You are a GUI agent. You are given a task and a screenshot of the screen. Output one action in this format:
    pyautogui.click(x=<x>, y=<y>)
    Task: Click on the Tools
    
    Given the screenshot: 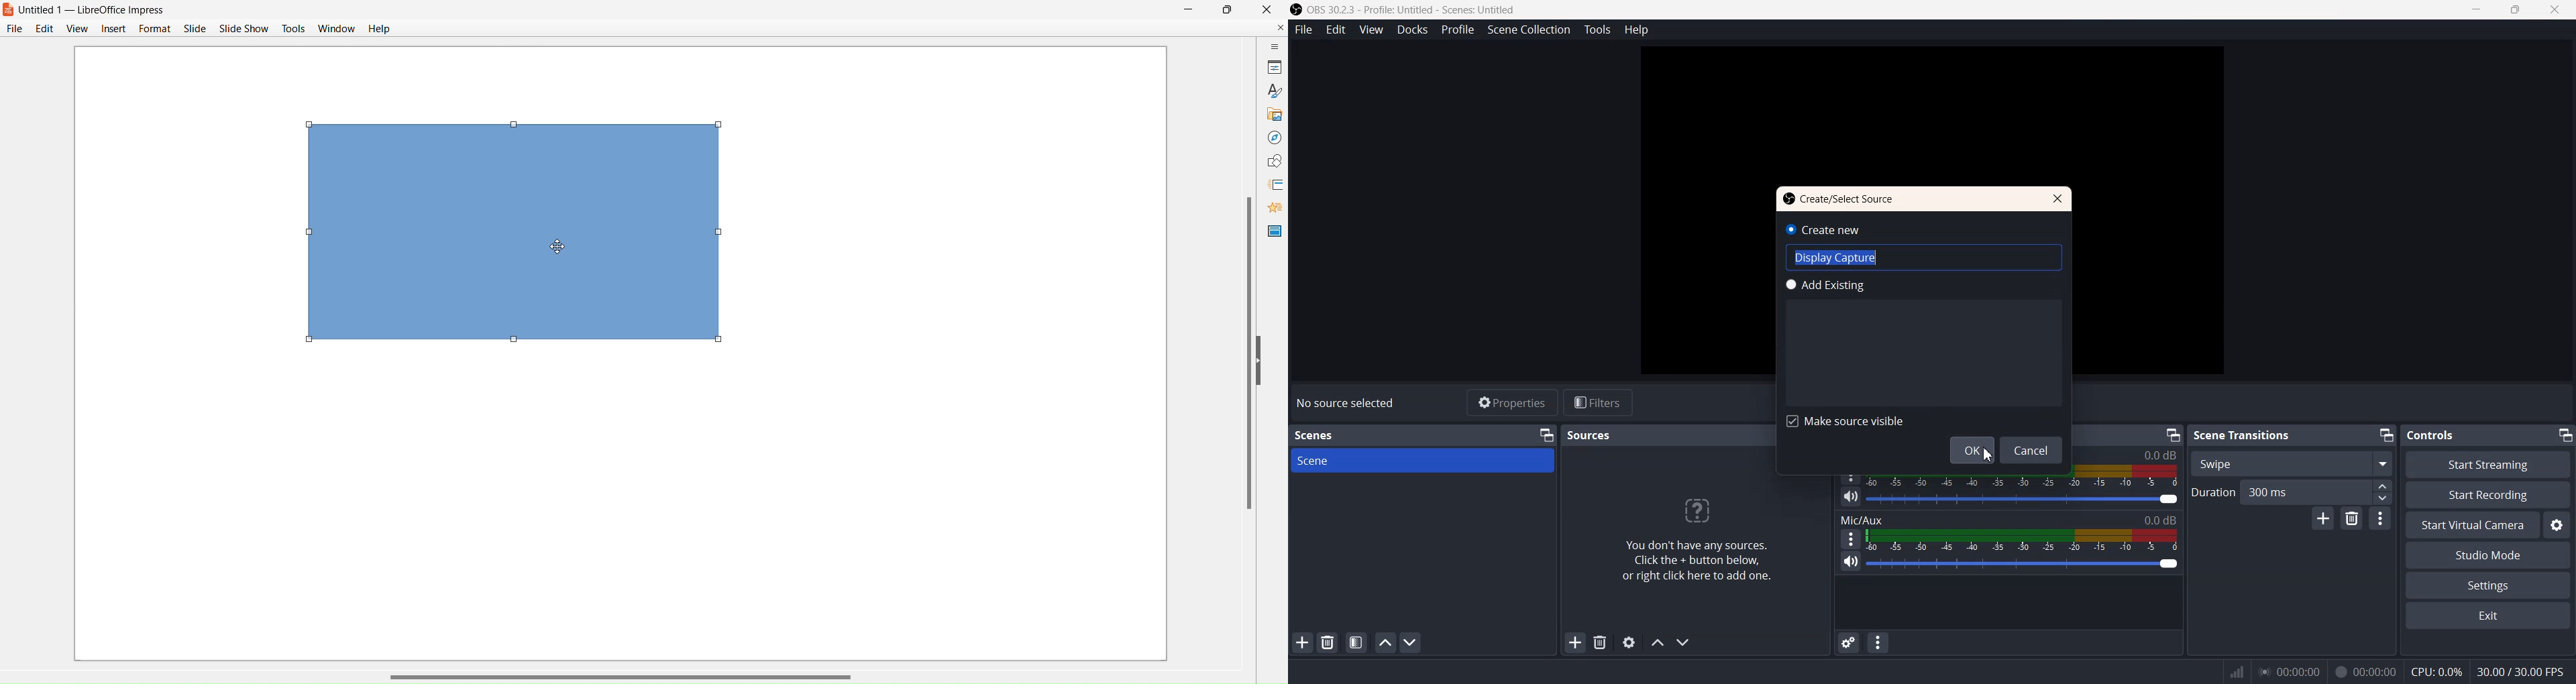 What is the action you would take?
    pyautogui.click(x=1597, y=30)
    